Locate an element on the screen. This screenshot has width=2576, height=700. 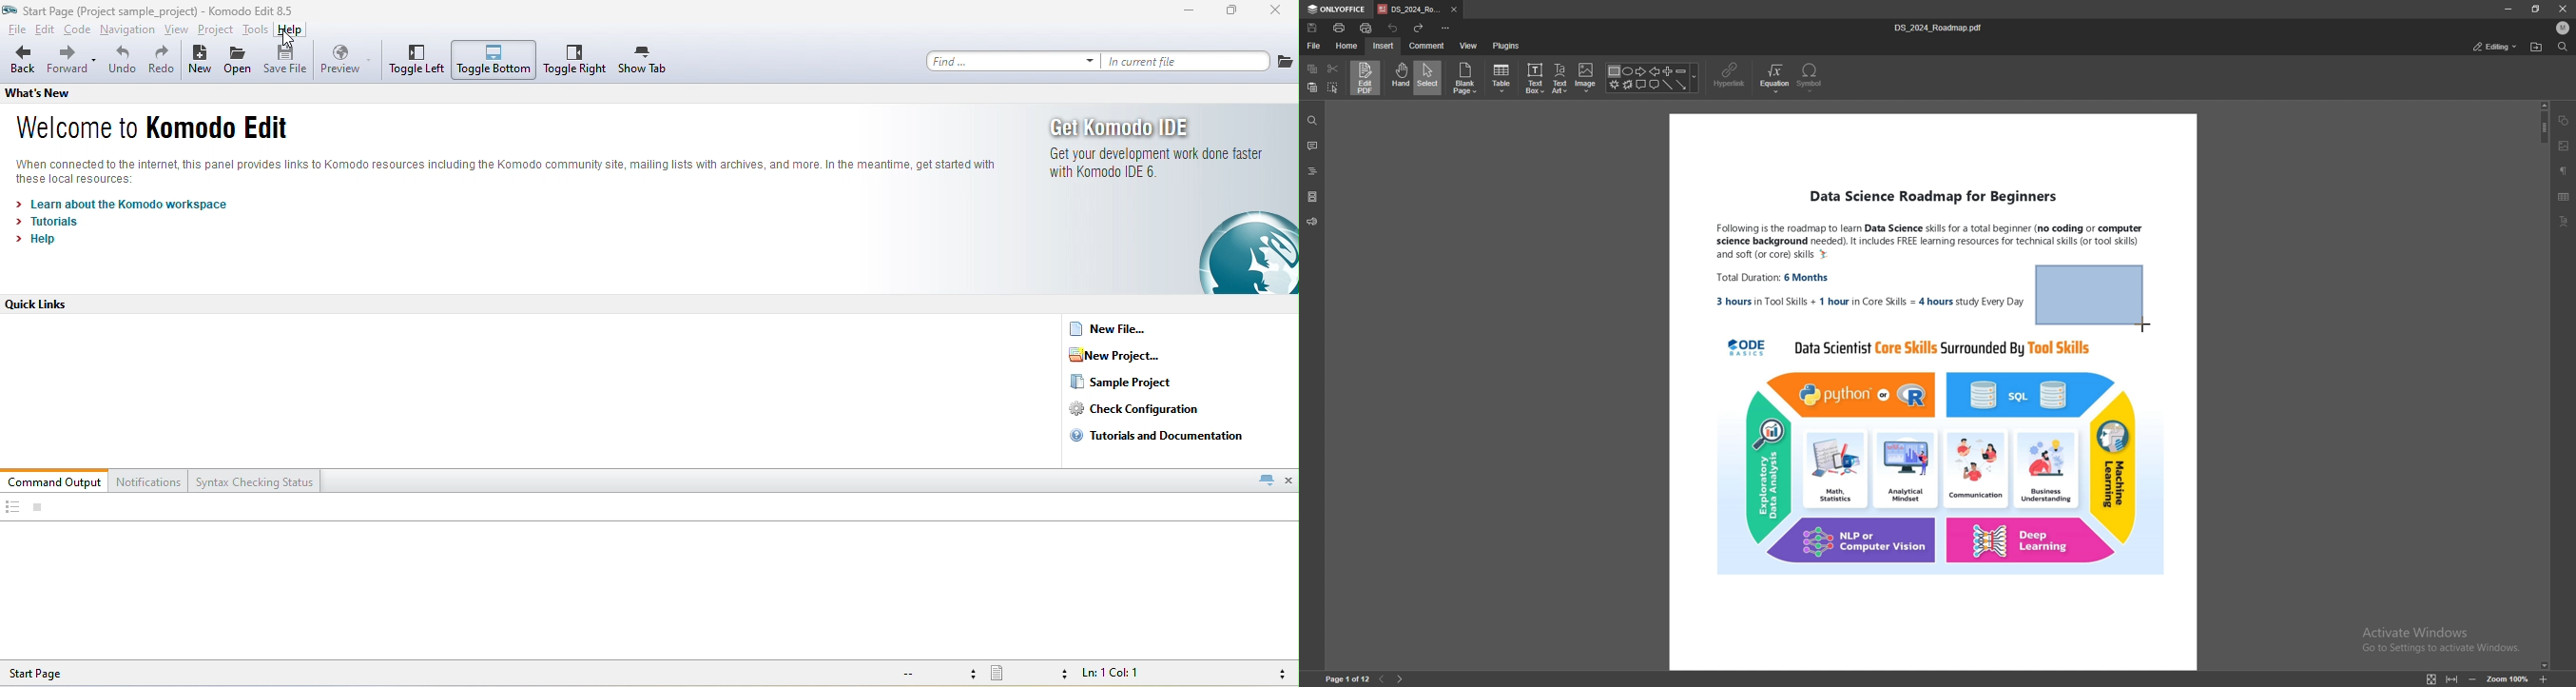
file is located at coordinates (14, 30).